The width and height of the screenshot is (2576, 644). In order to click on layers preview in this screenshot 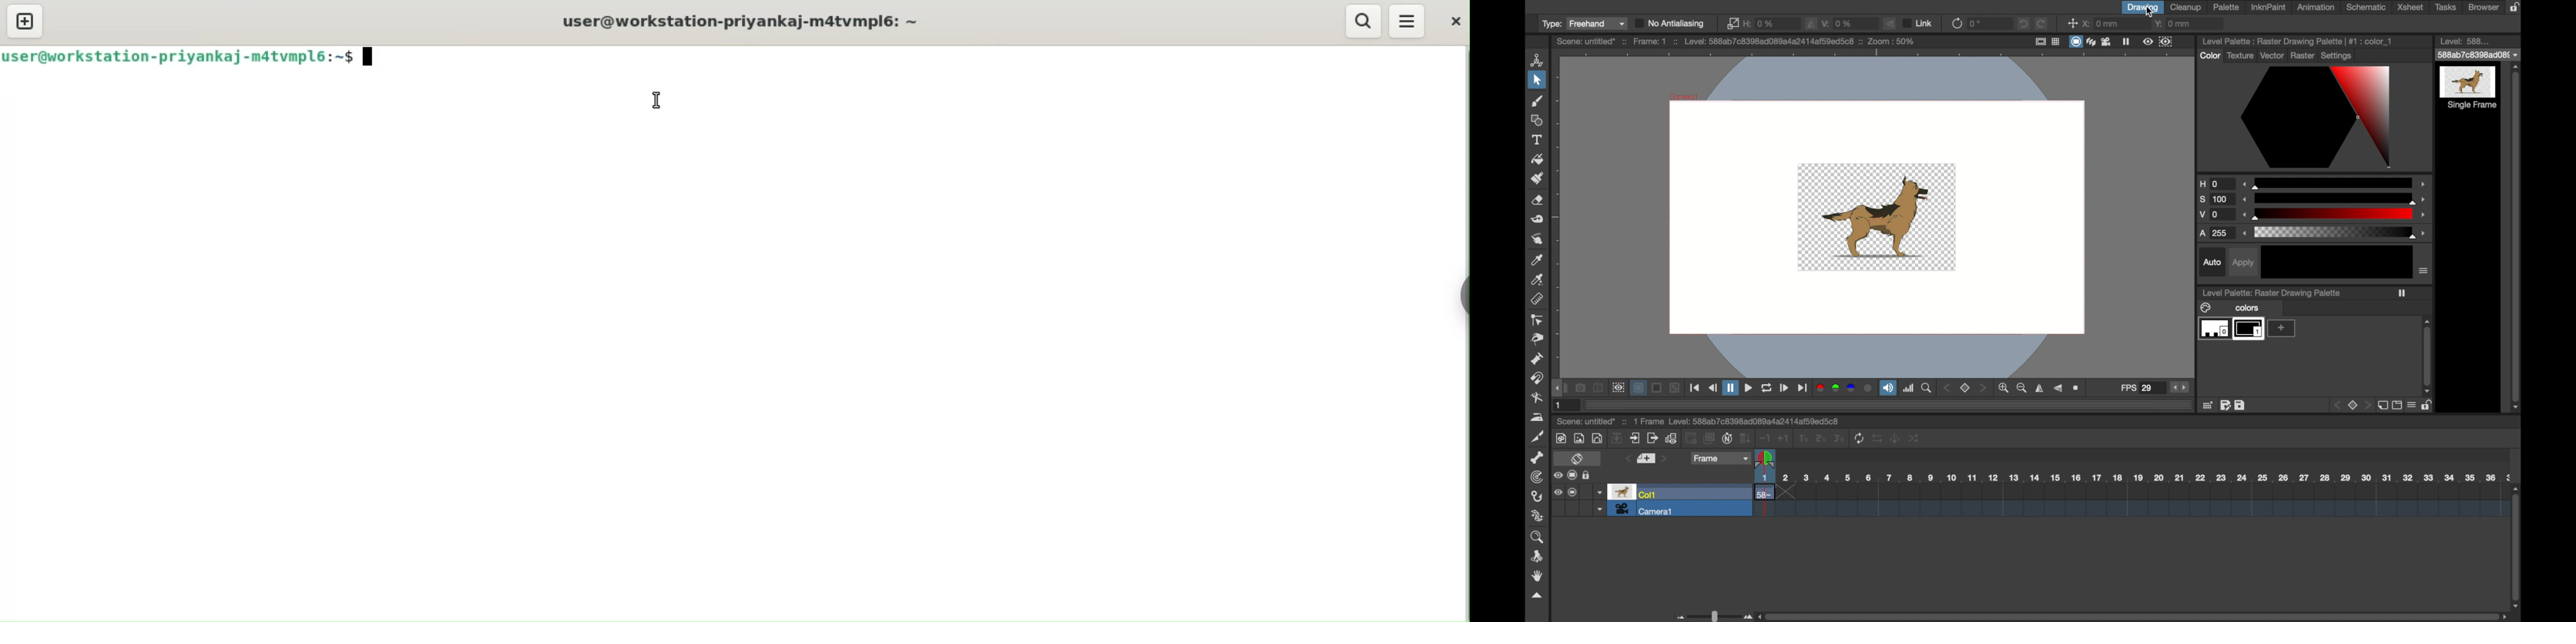, I will do `click(2213, 329)`.